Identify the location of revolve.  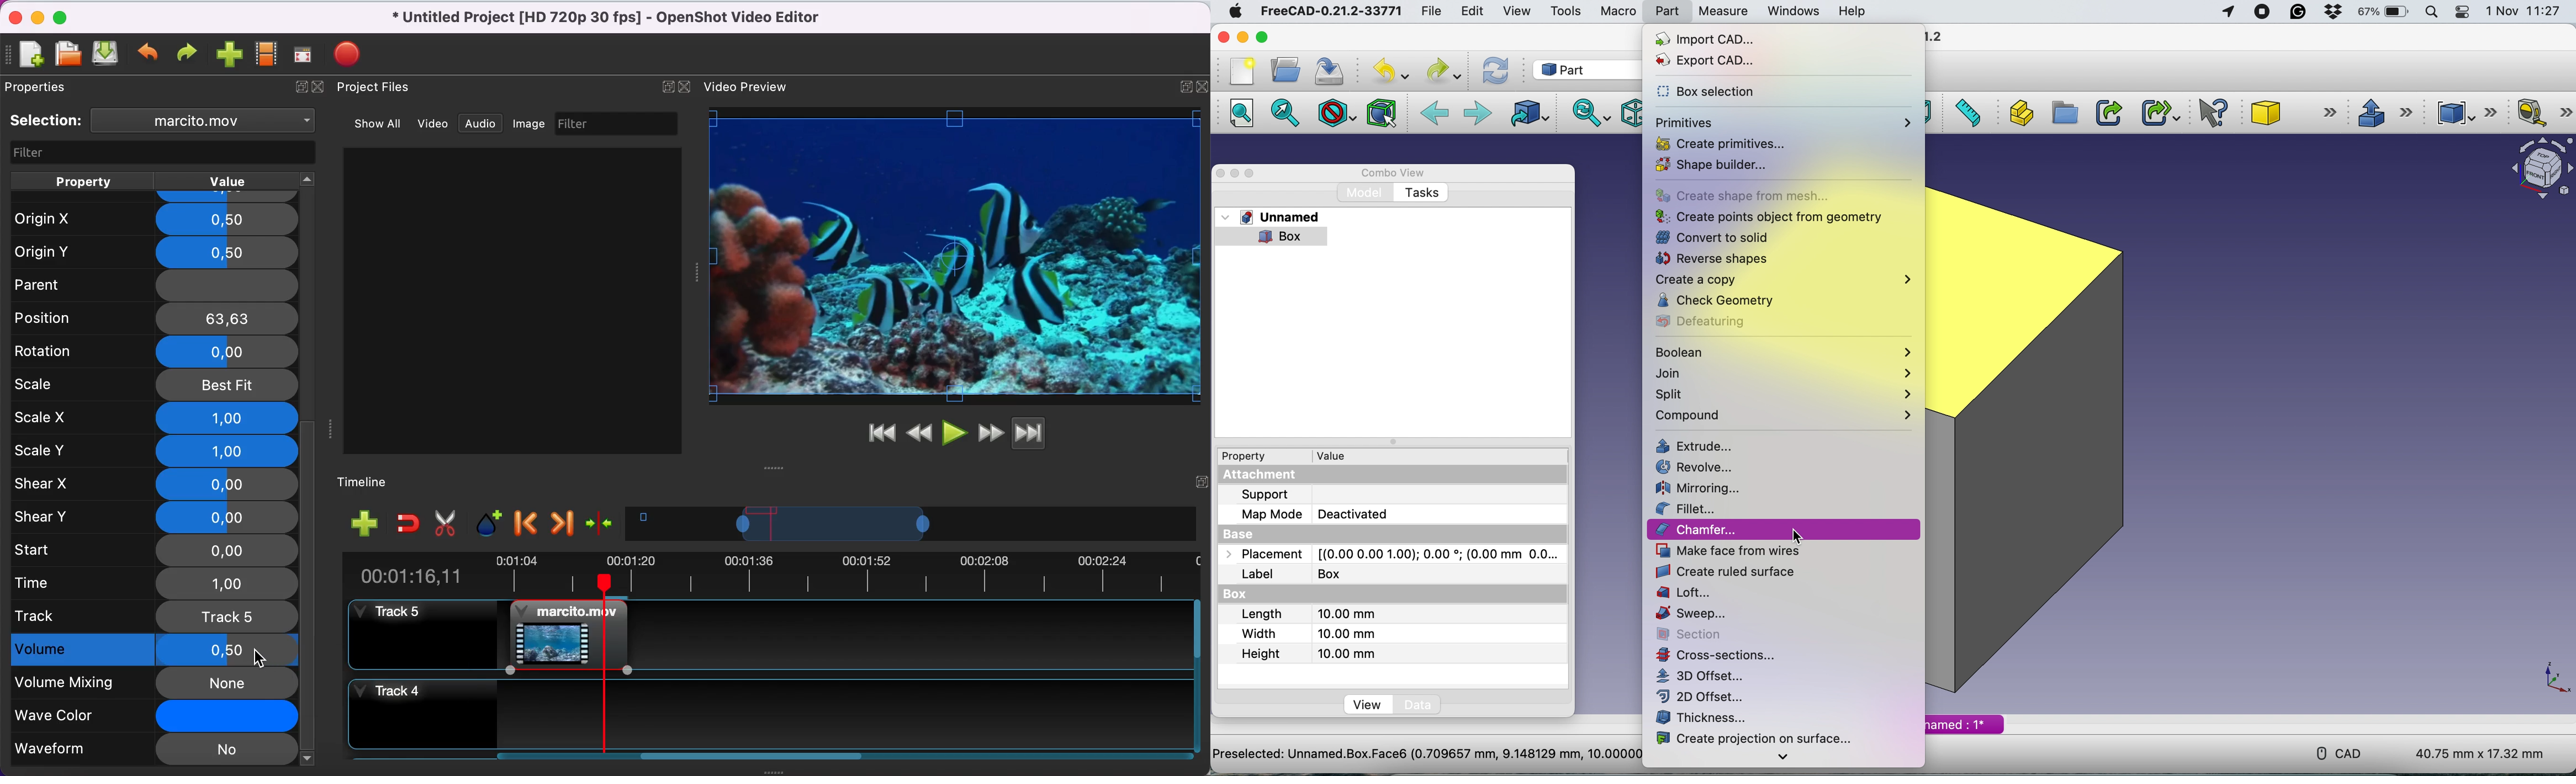
(1696, 466).